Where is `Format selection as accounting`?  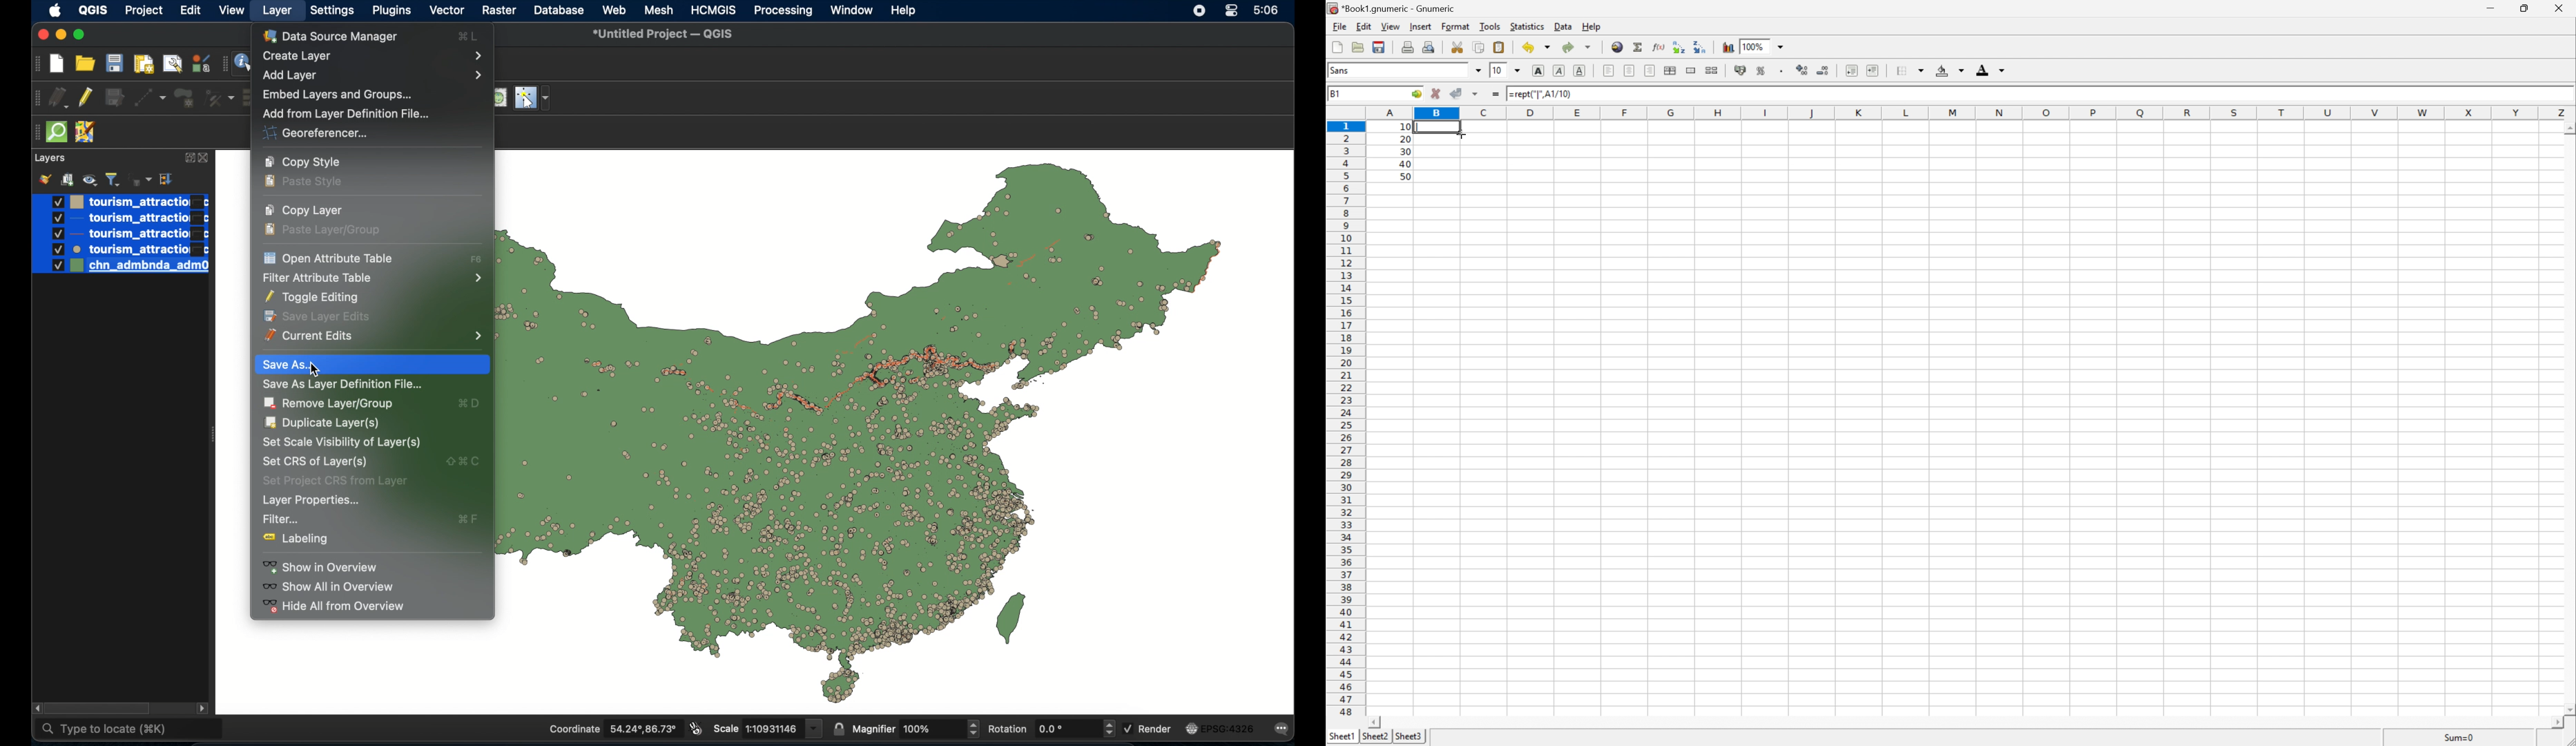
Format selection as accounting is located at coordinates (1741, 69).